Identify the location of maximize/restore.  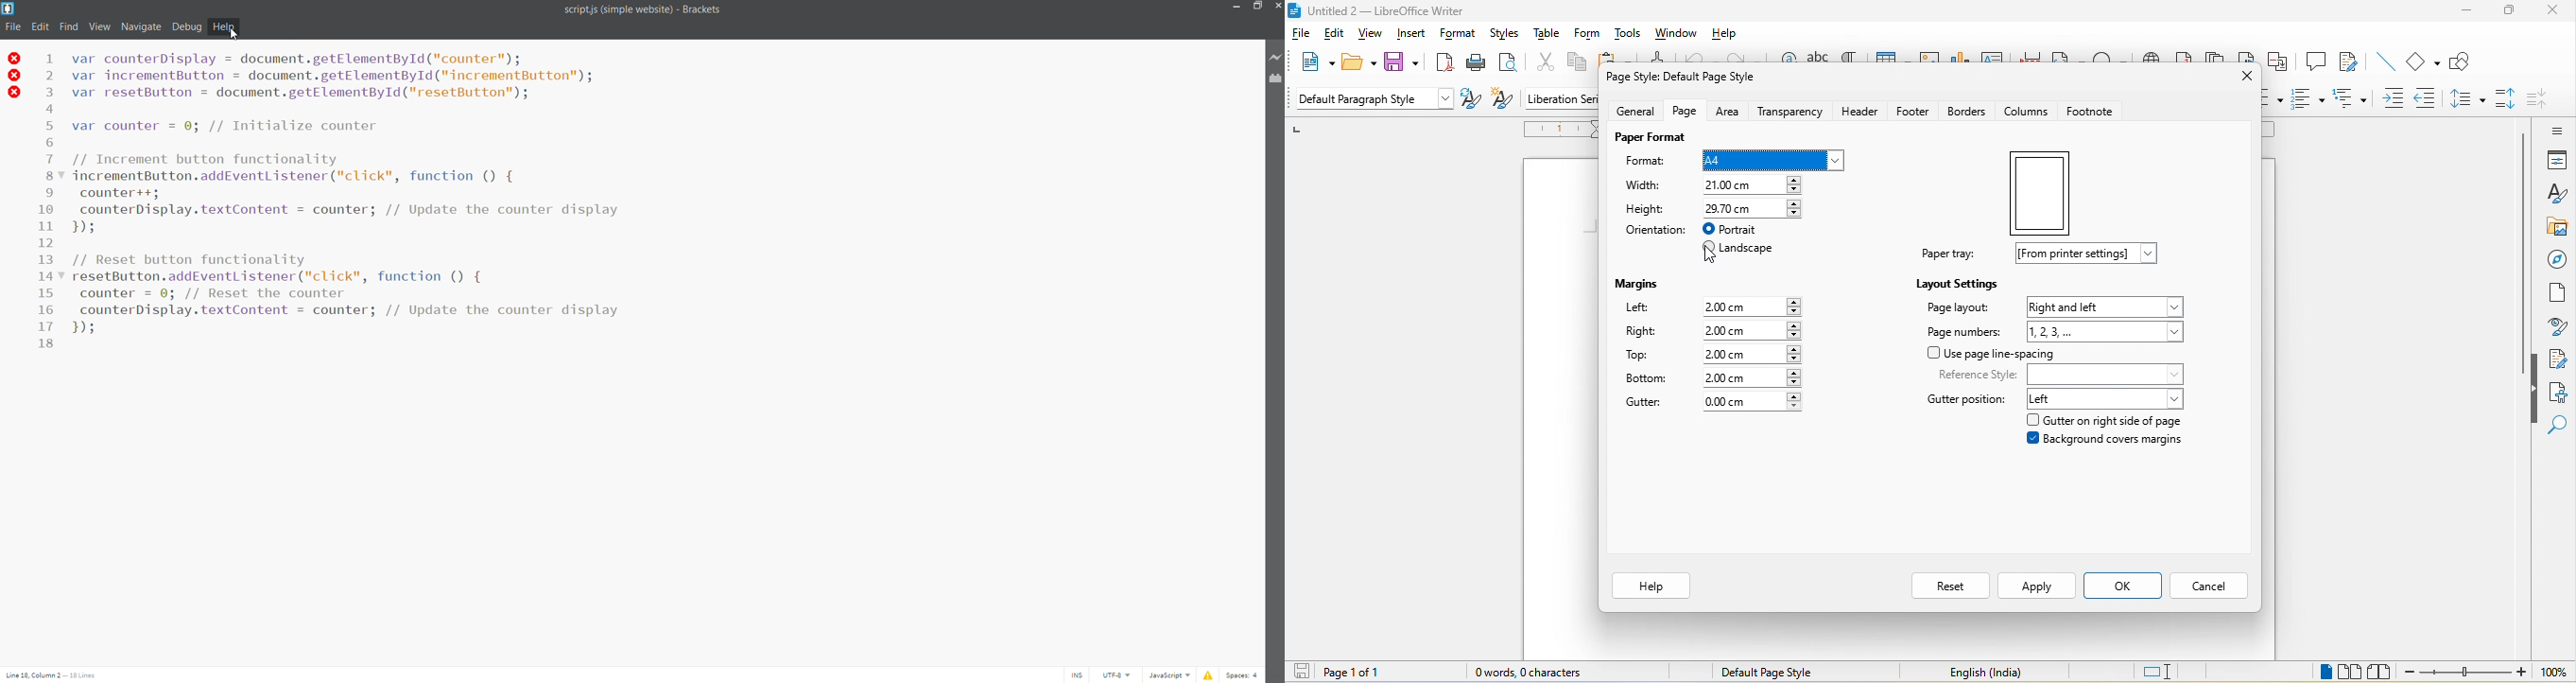
(1255, 7).